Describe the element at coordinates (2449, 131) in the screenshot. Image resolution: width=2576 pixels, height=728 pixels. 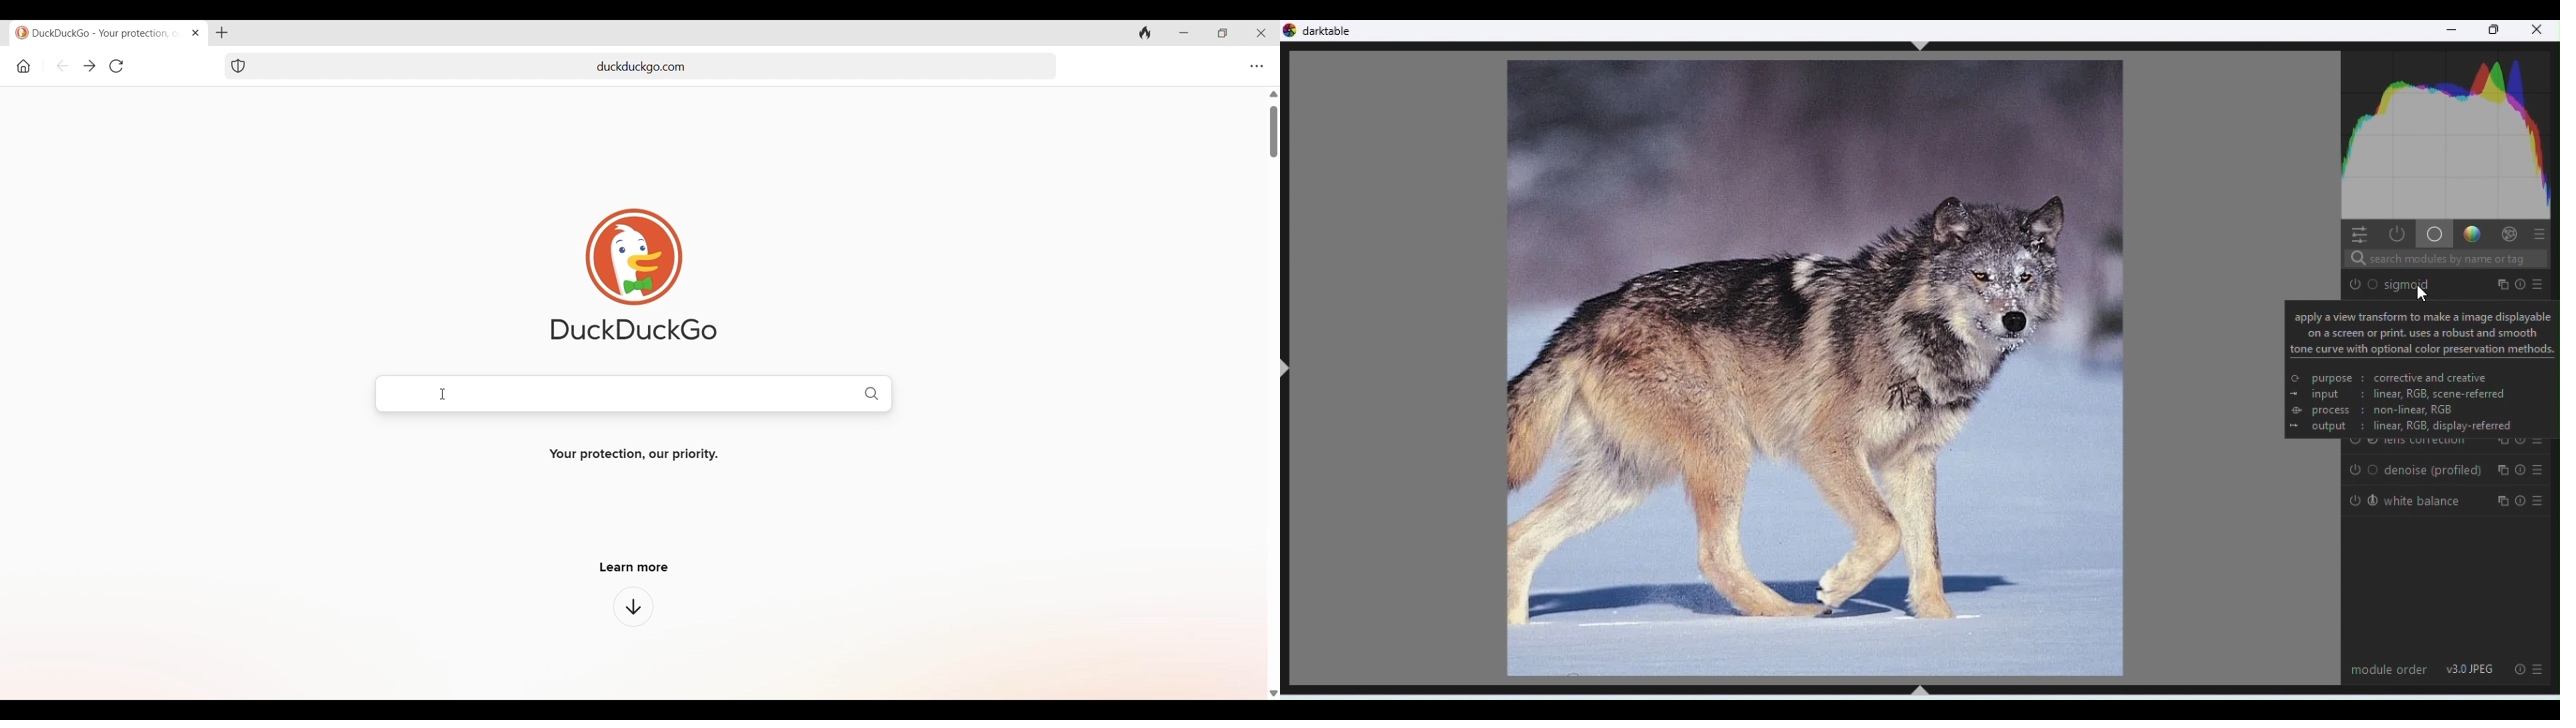
I see `Histogram` at that location.